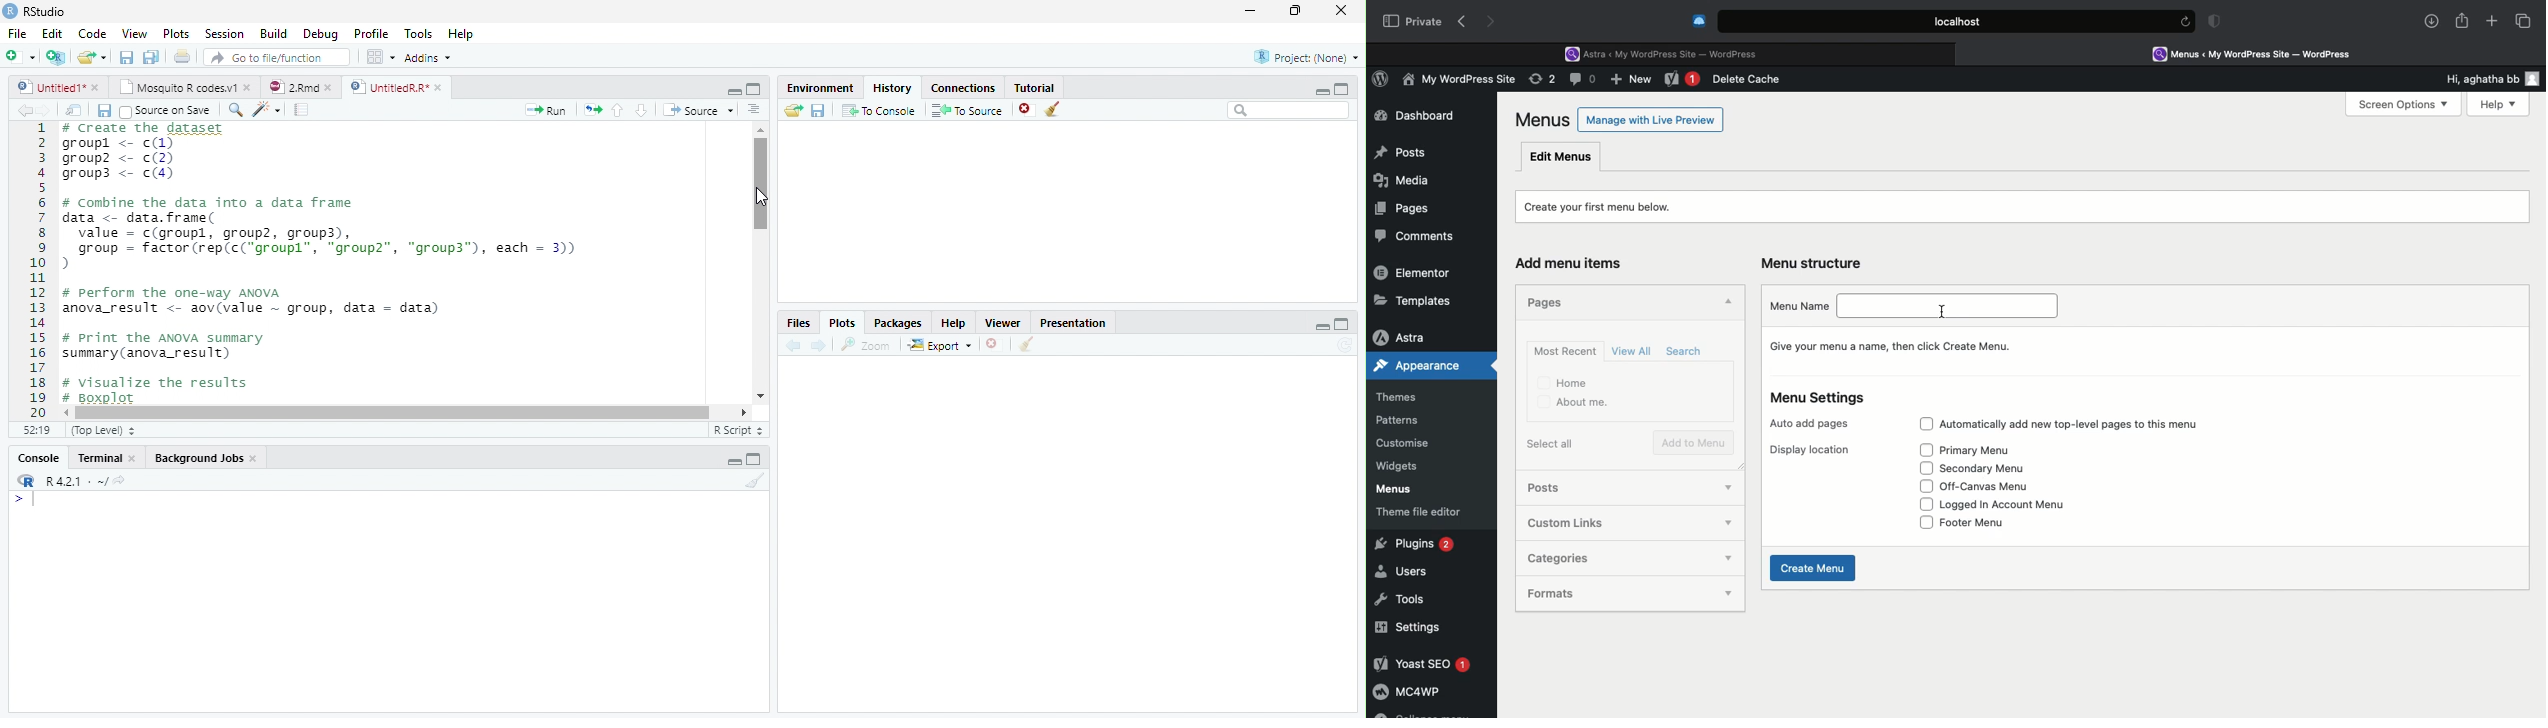 The height and width of the screenshot is (728, 2548). I want to click on Alignment, so click(753, 111).